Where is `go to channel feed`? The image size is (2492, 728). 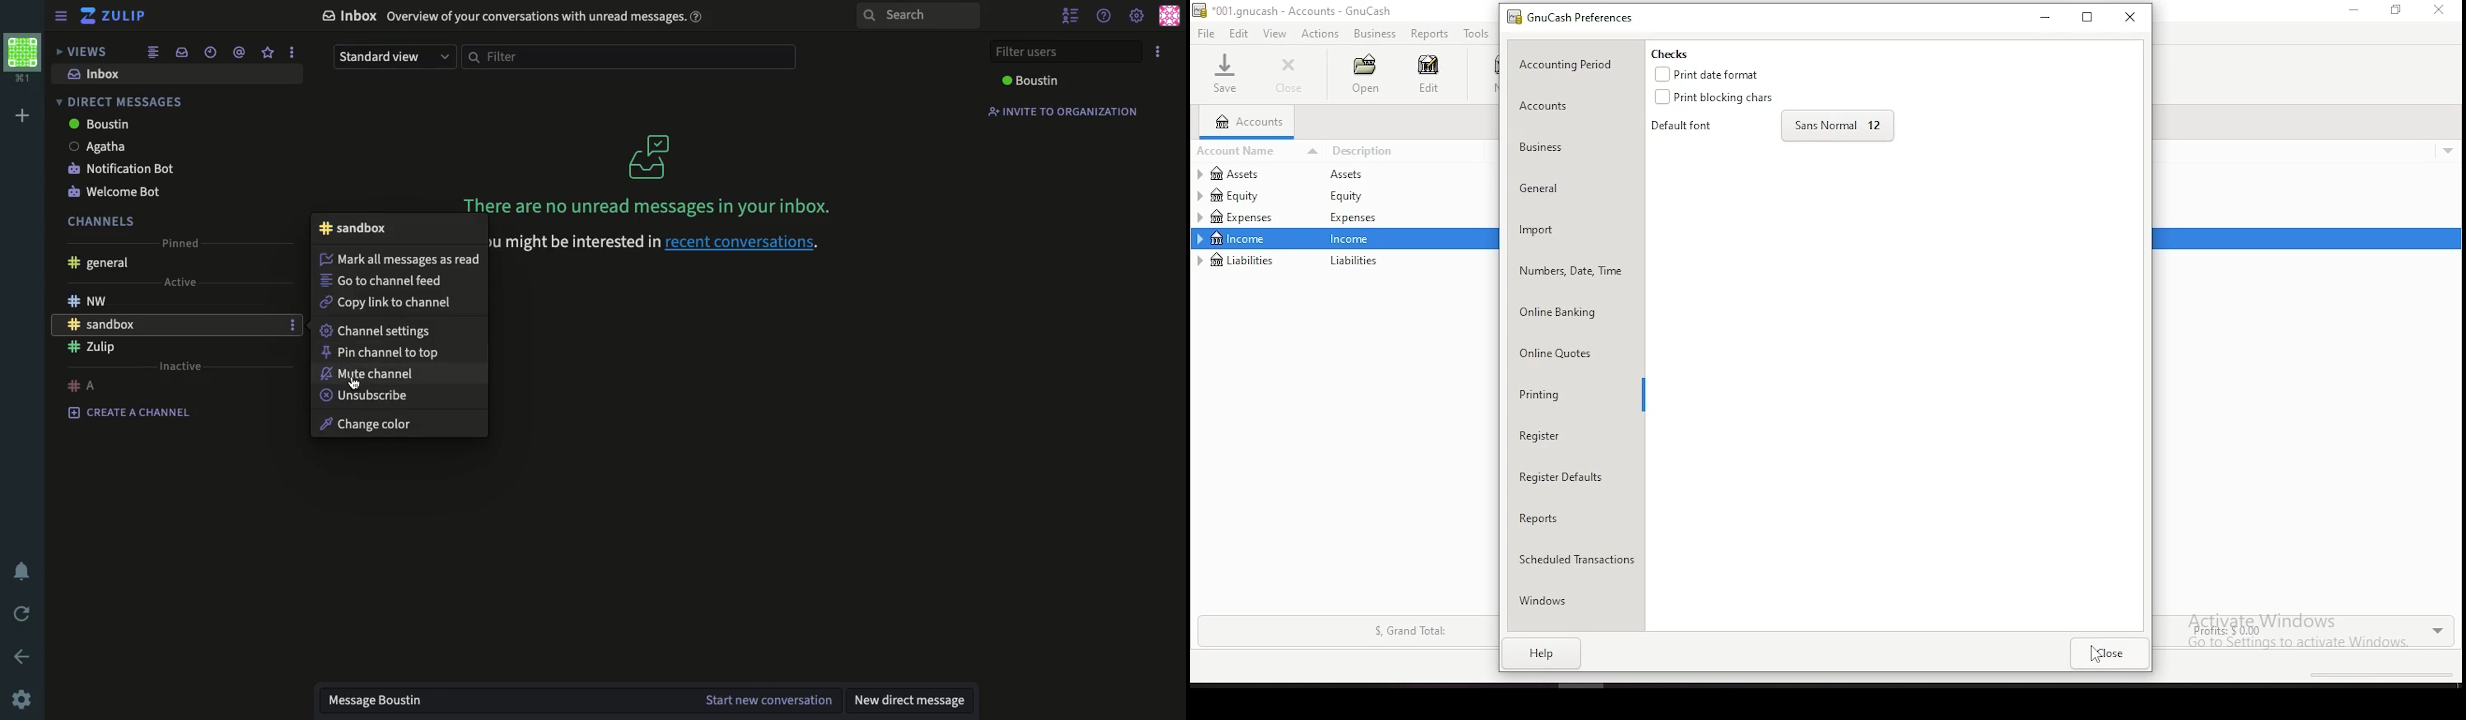 go to channel feed is located at coordinates (384, 281).